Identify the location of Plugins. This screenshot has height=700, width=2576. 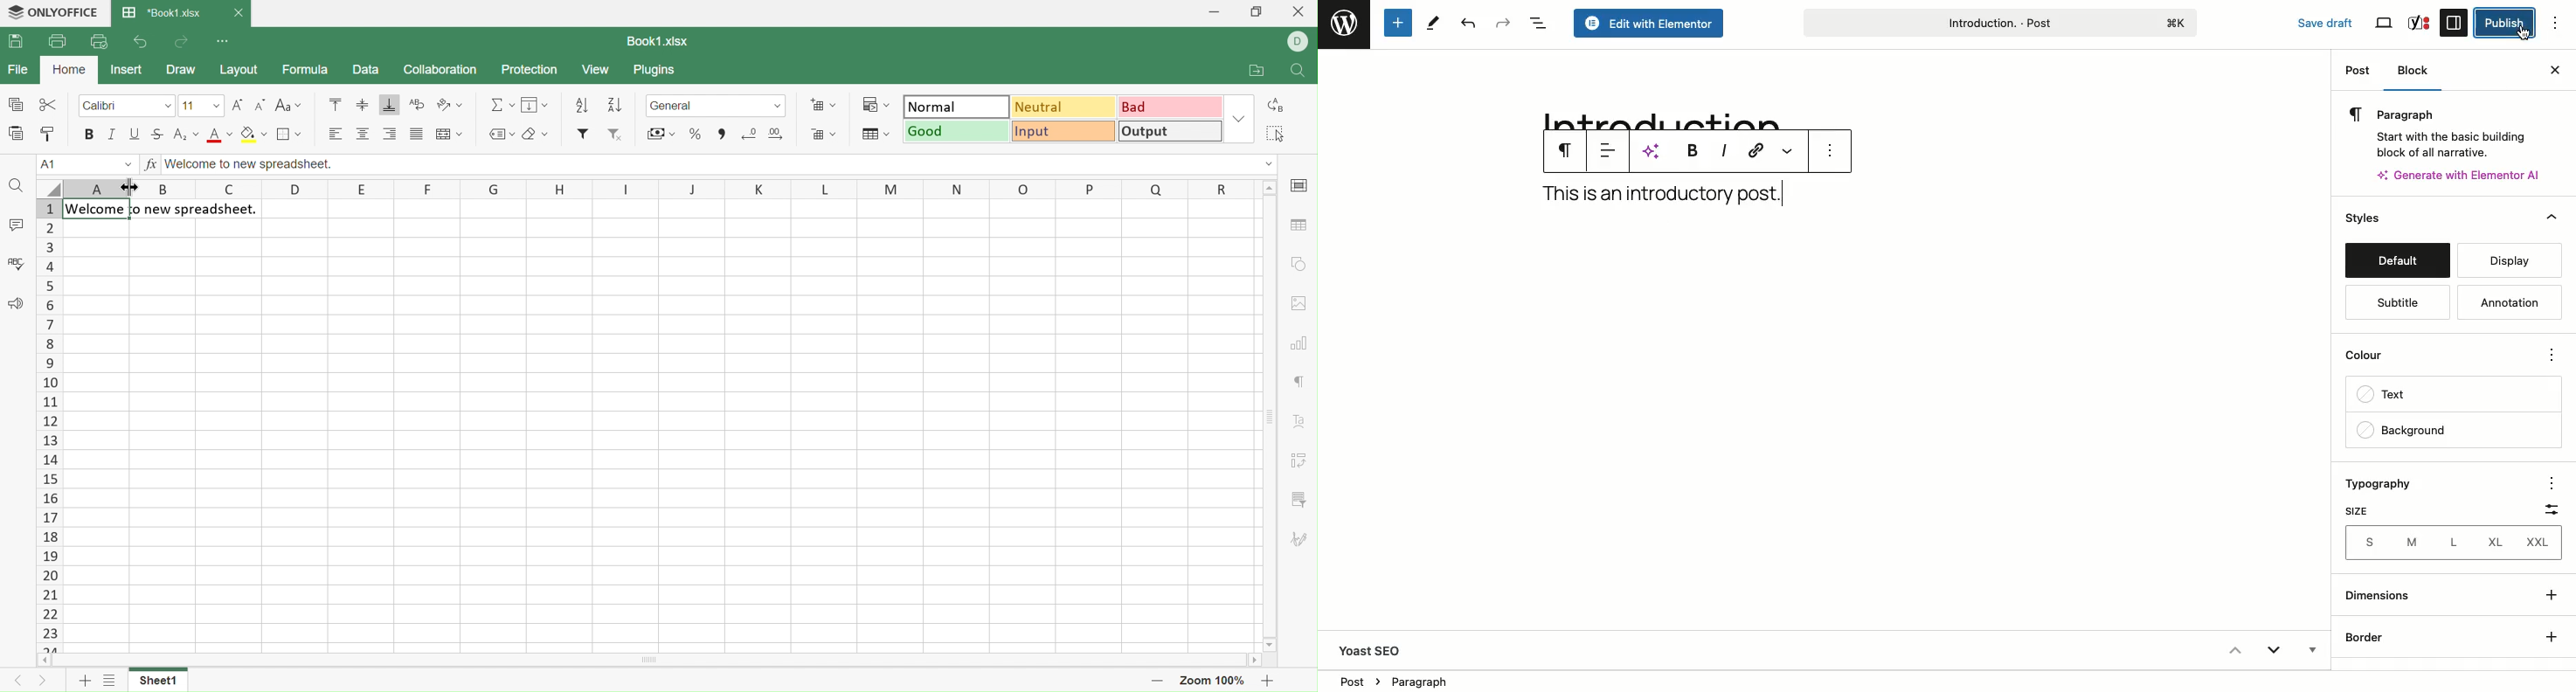
(658, 71).